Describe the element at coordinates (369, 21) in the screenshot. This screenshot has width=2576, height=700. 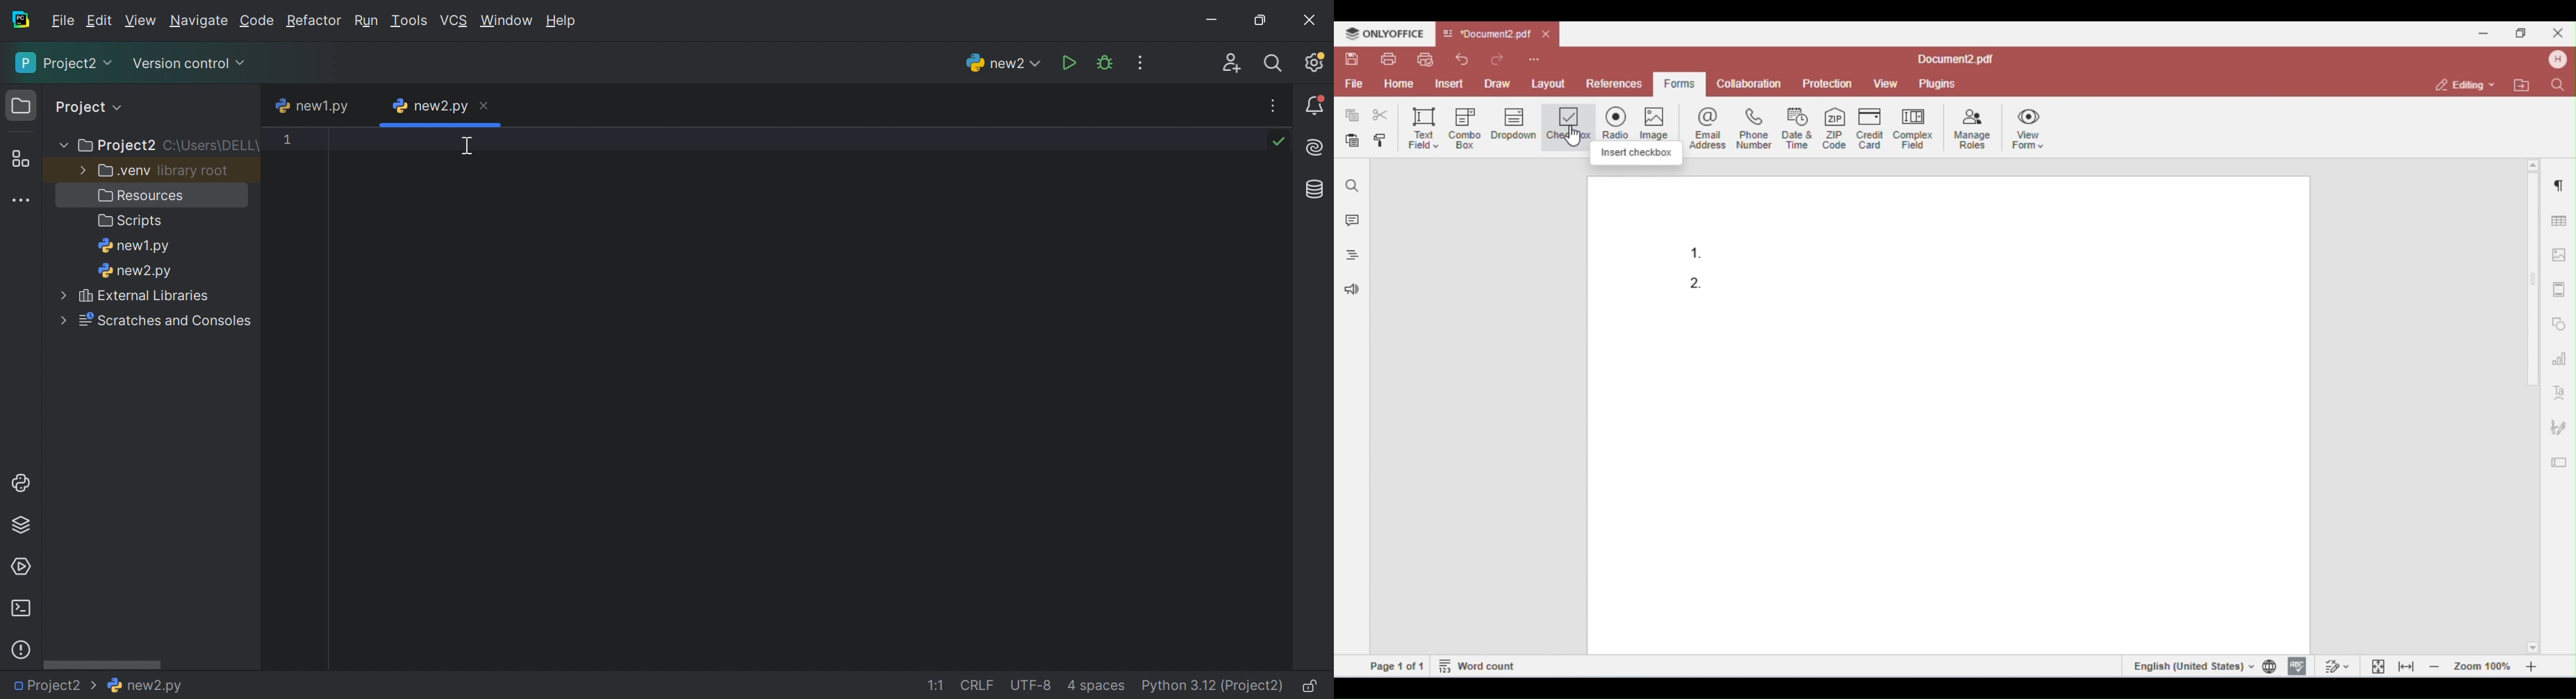
I see `Run` at that location.